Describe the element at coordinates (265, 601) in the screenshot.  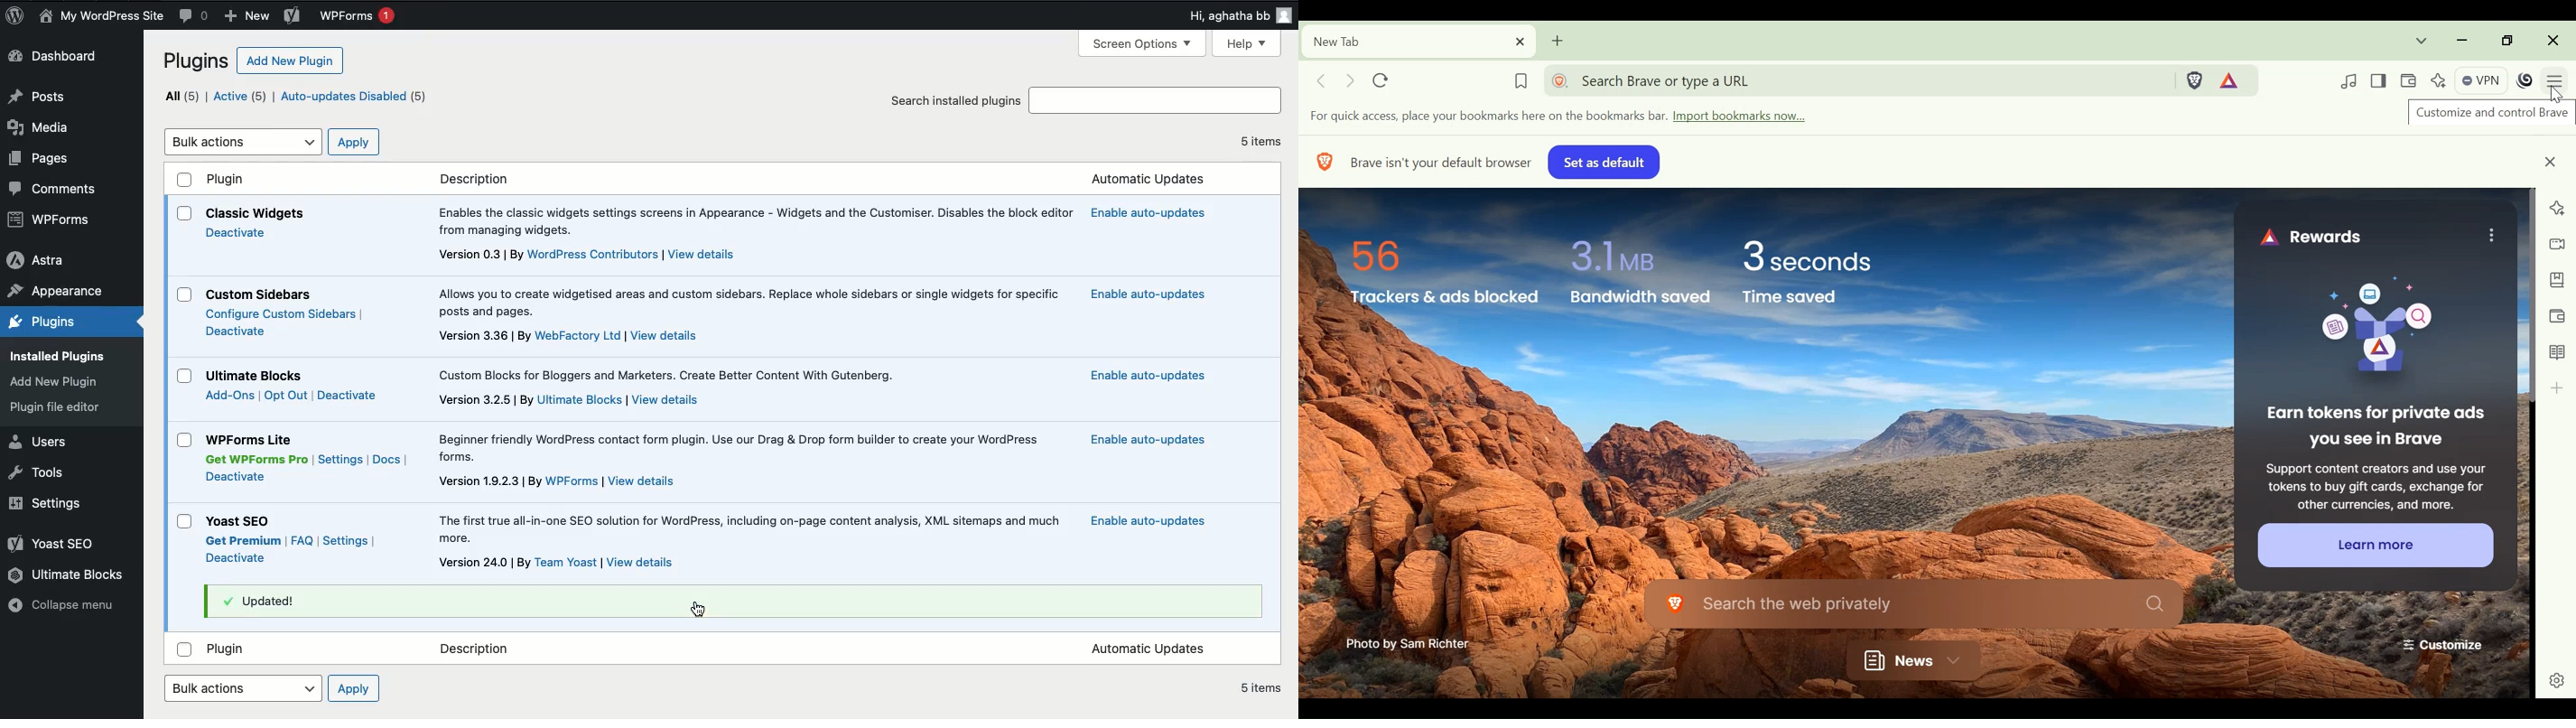
I see `Updated` at that location.